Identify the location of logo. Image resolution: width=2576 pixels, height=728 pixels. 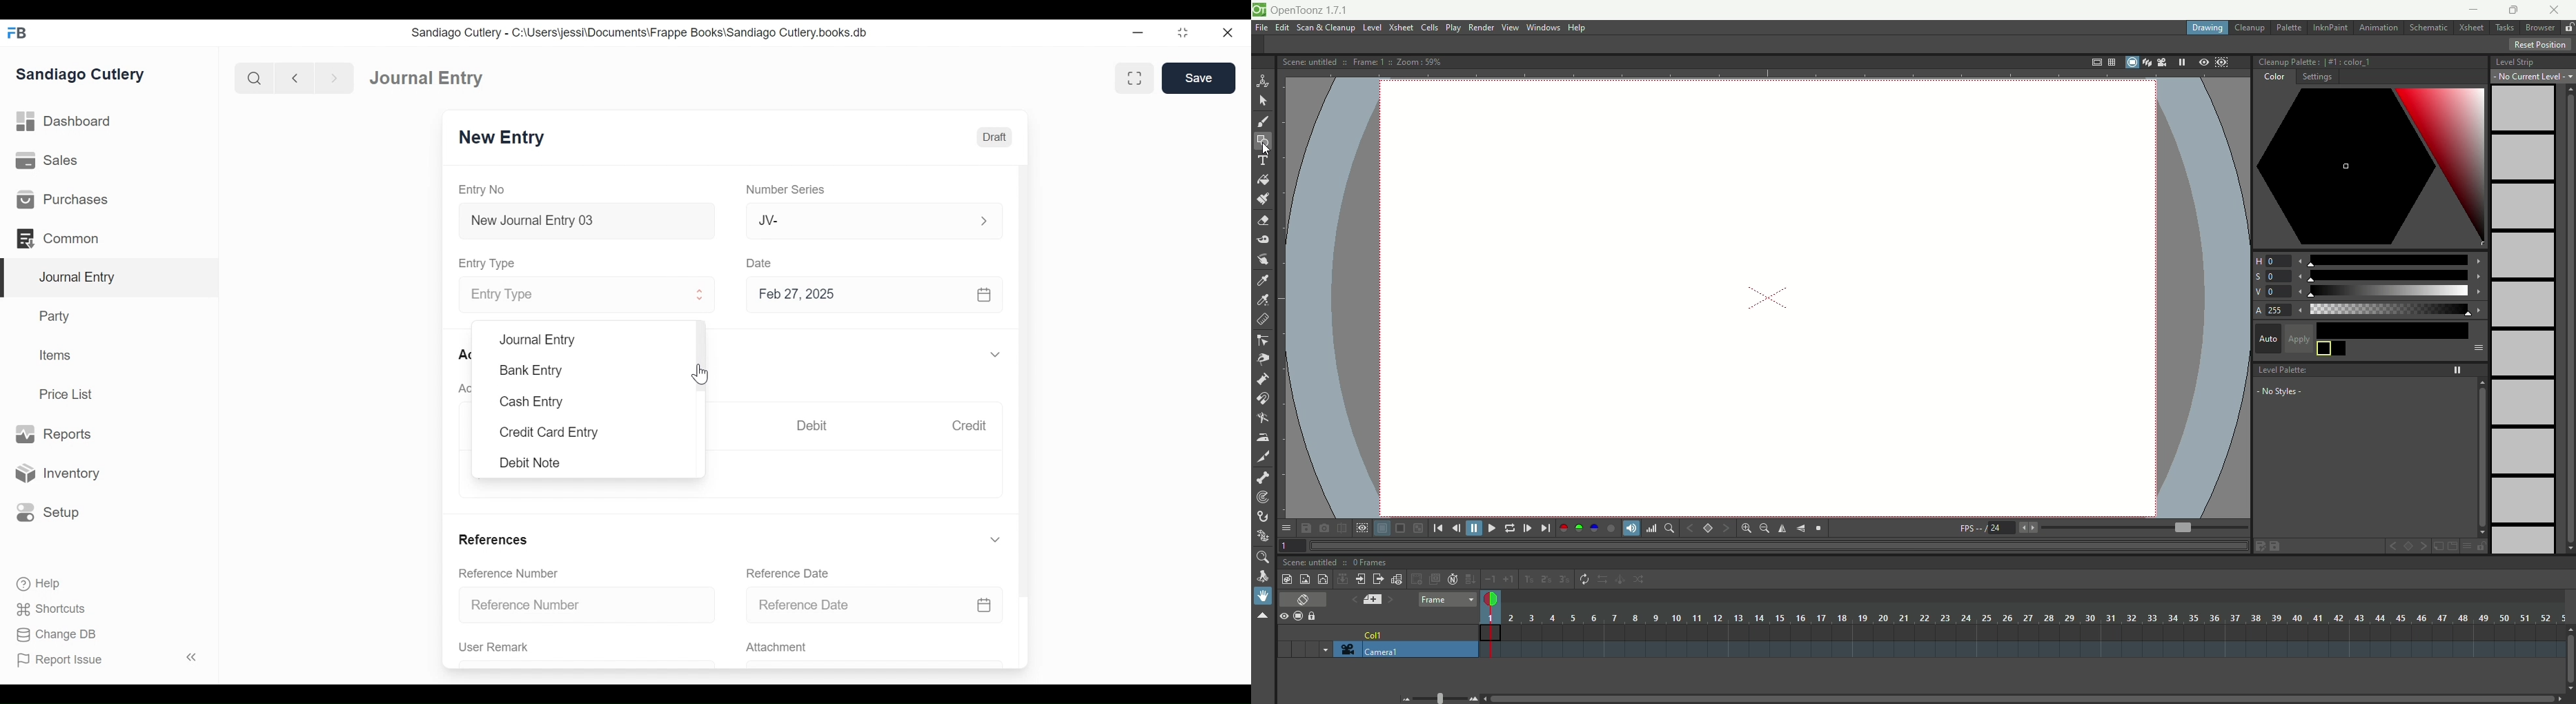
(1259, 10).